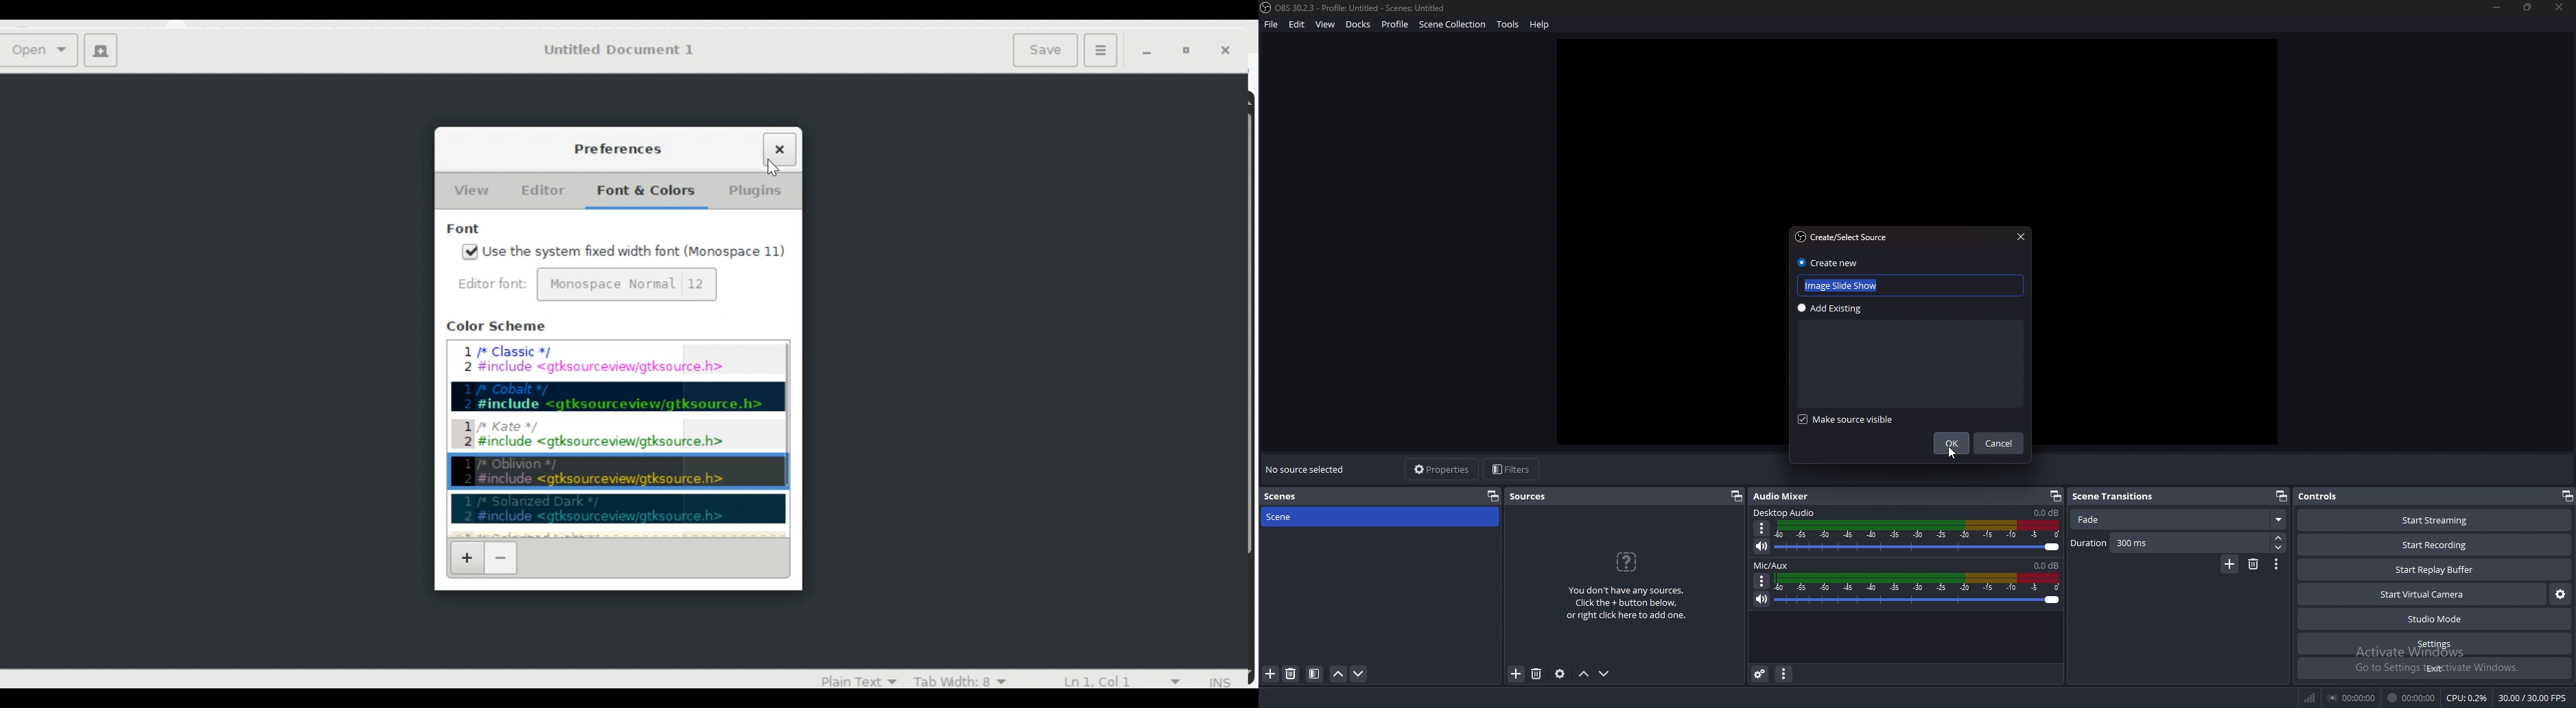 This screenshot has width=2576, height=728. What do you see at coordinates (1560, 674) in the screenshot?
I see `source properties` at bounding box center [1560, 674].